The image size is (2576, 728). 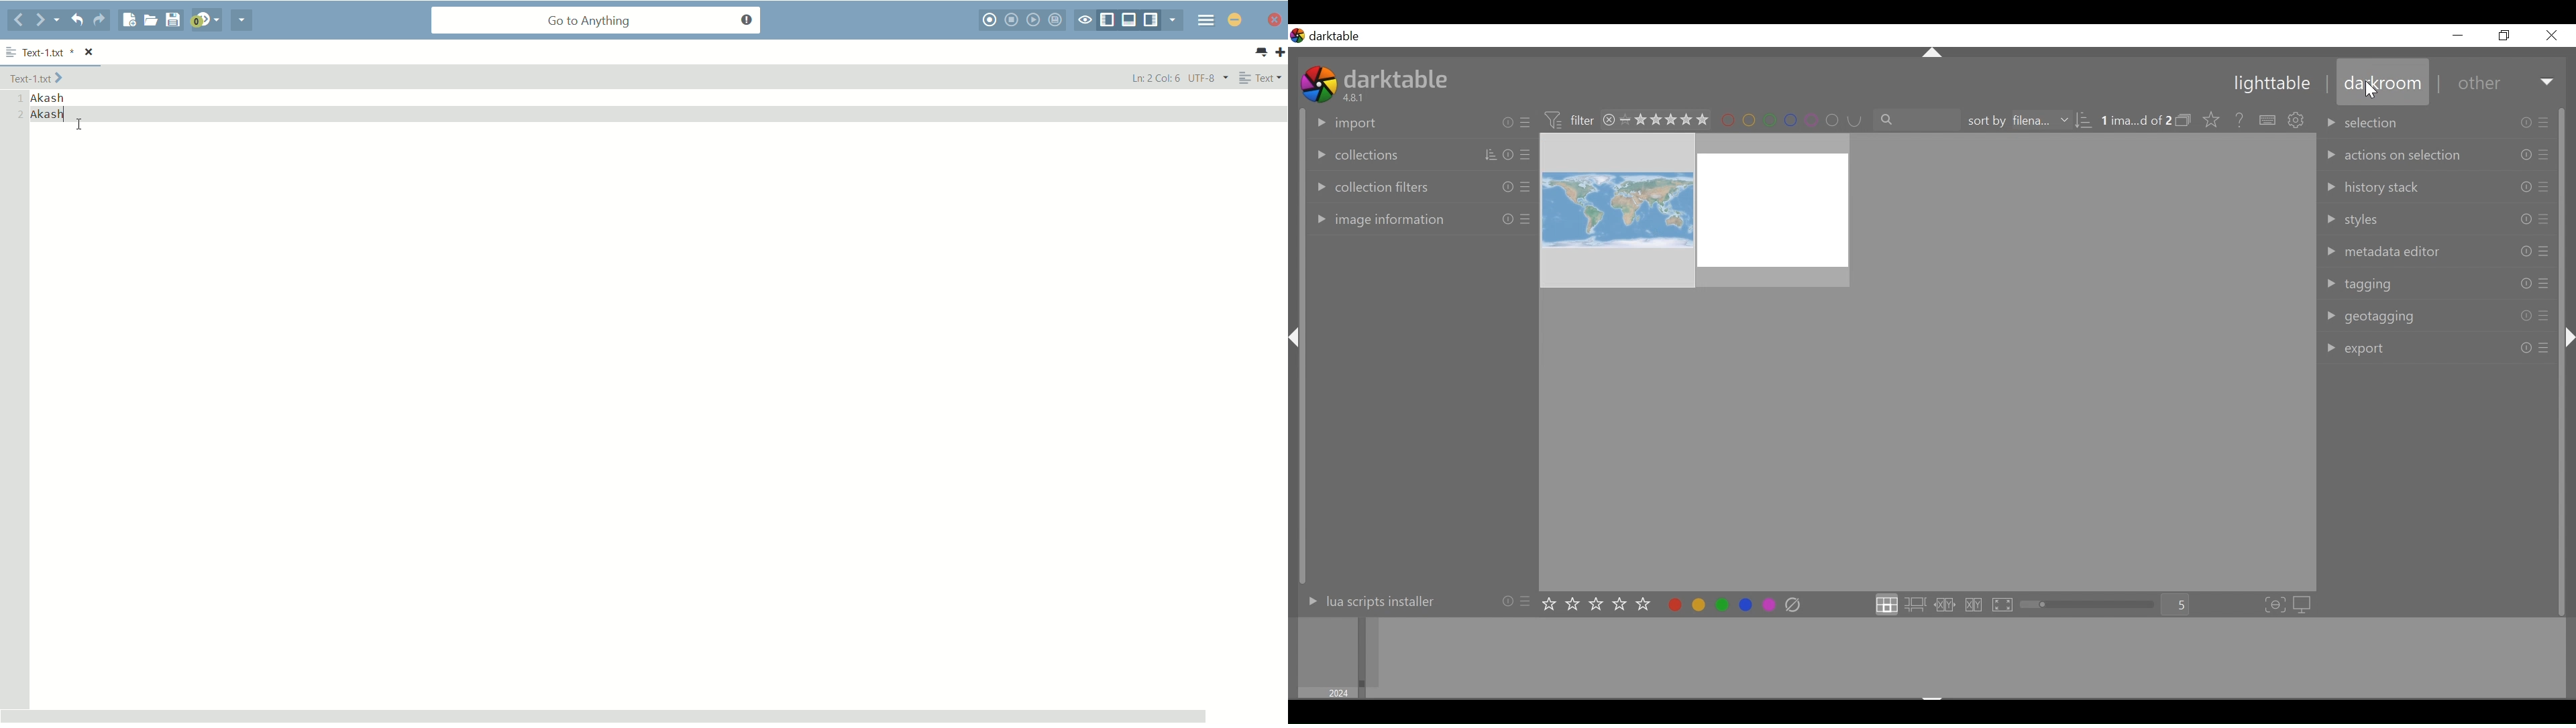 What do you see at coordinates (1356, 99) in the screenshot?
I see `4.8.1` at bounding box center [1356, 99].